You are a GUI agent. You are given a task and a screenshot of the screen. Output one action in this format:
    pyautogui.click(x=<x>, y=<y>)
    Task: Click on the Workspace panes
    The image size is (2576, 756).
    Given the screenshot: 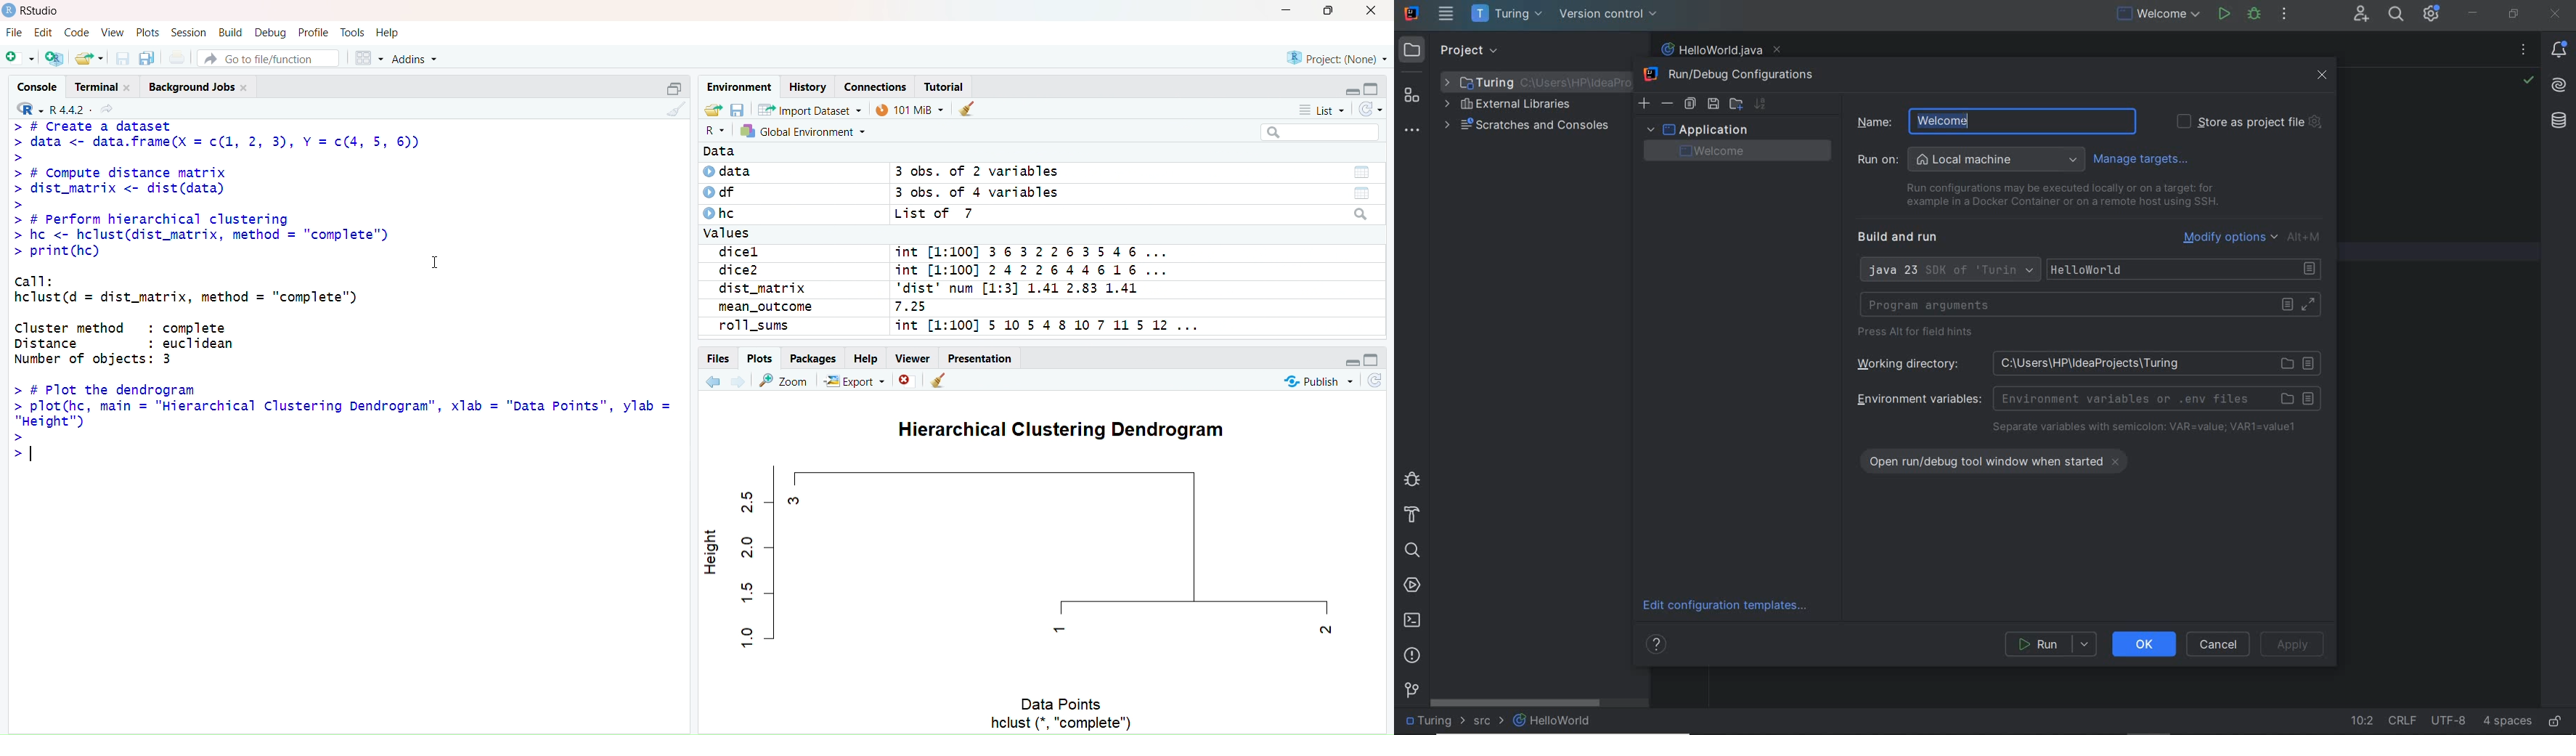 What is the action you would take?
    pyautogui.click(x=370, y=56)
    